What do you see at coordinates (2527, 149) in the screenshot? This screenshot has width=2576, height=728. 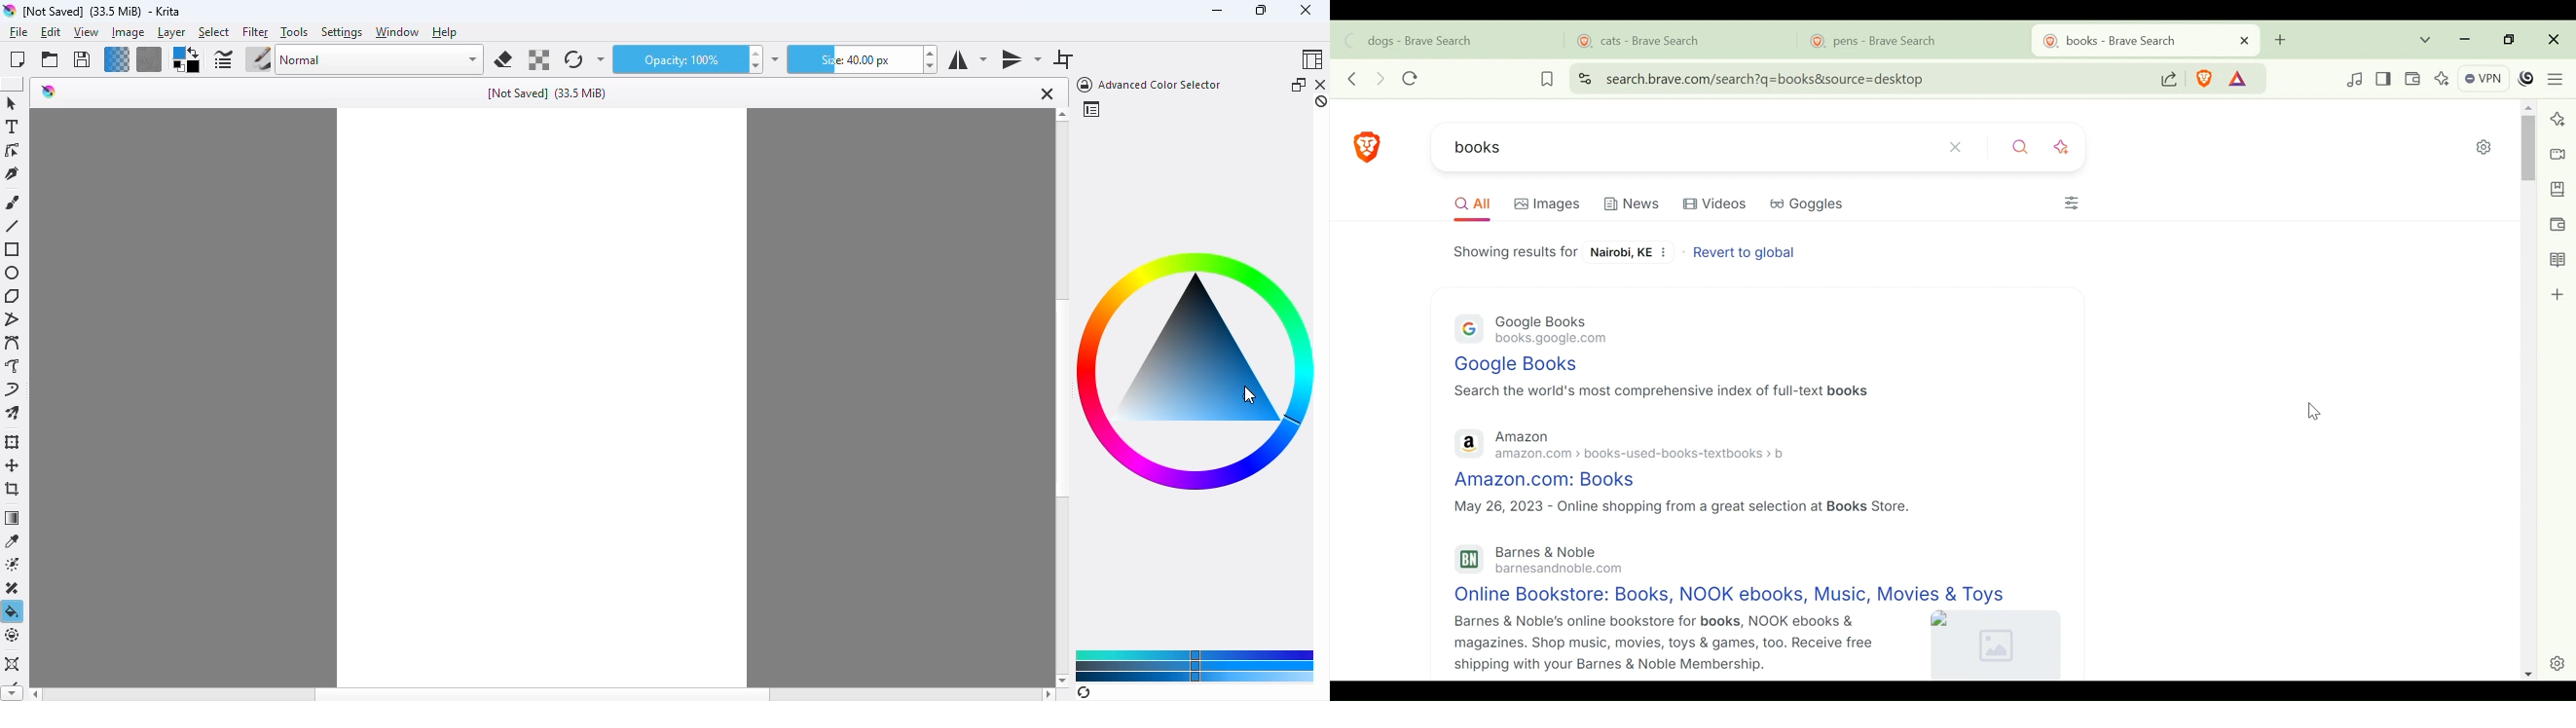 I see `Vertical Scroll bar` at bounding box center [2527, 149].